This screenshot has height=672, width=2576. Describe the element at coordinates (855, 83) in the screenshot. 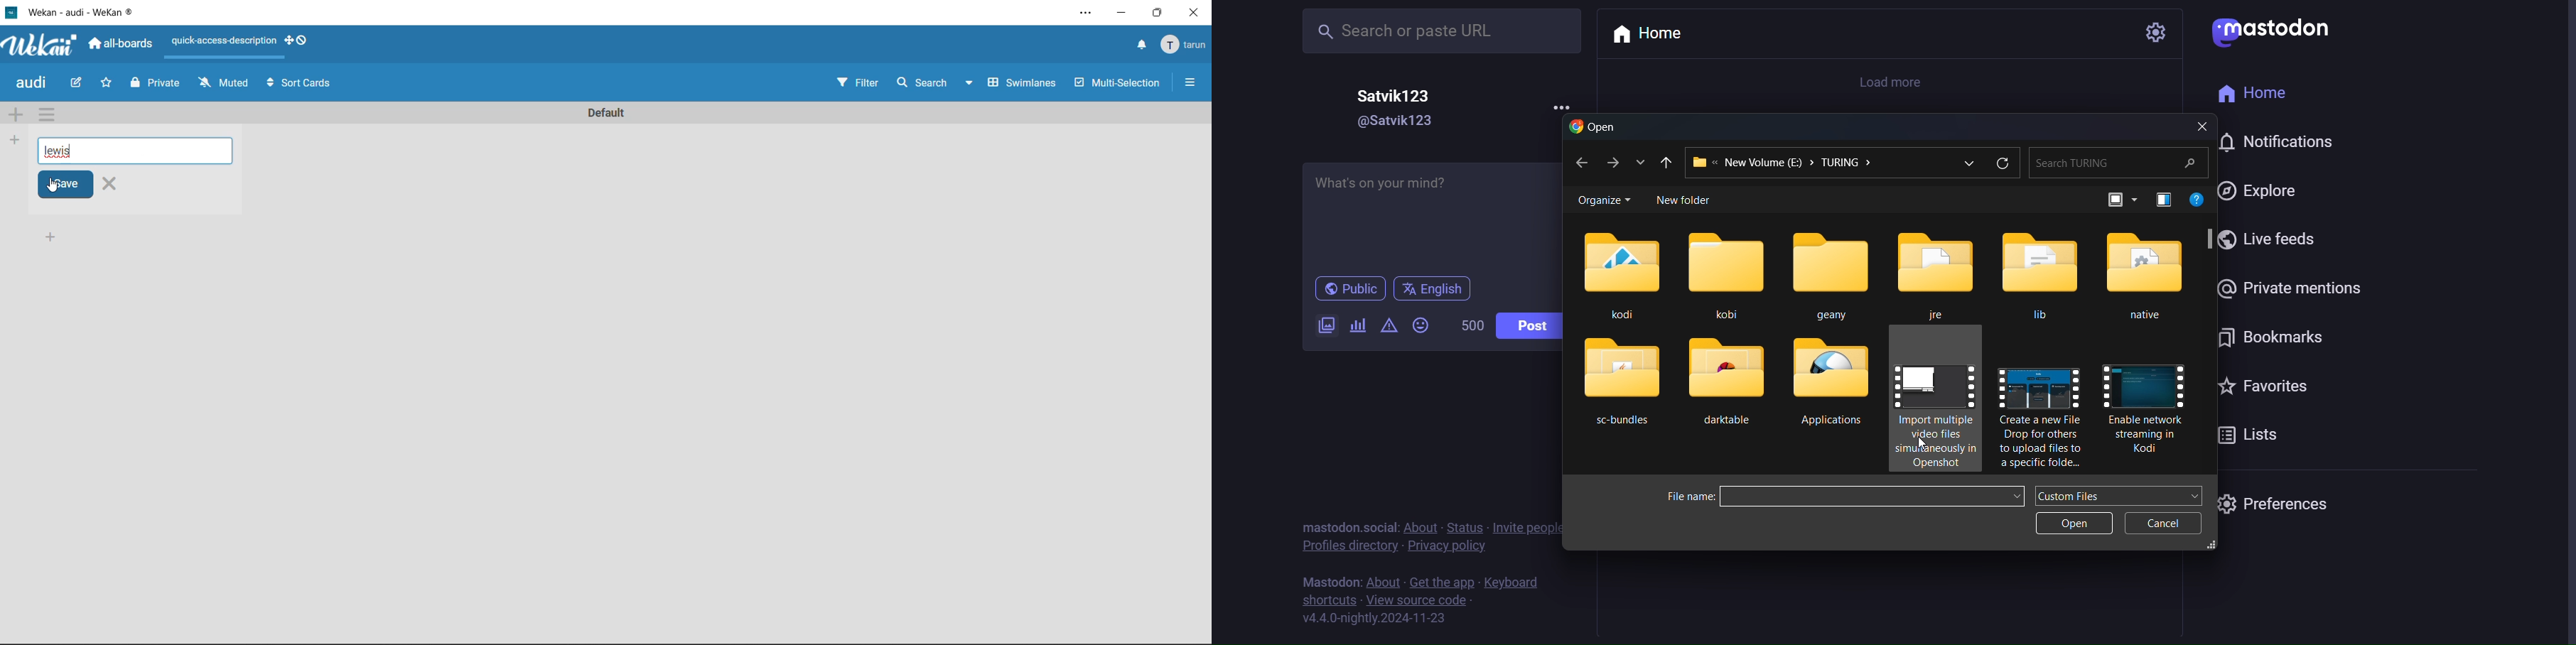

I see `filter` at that location.